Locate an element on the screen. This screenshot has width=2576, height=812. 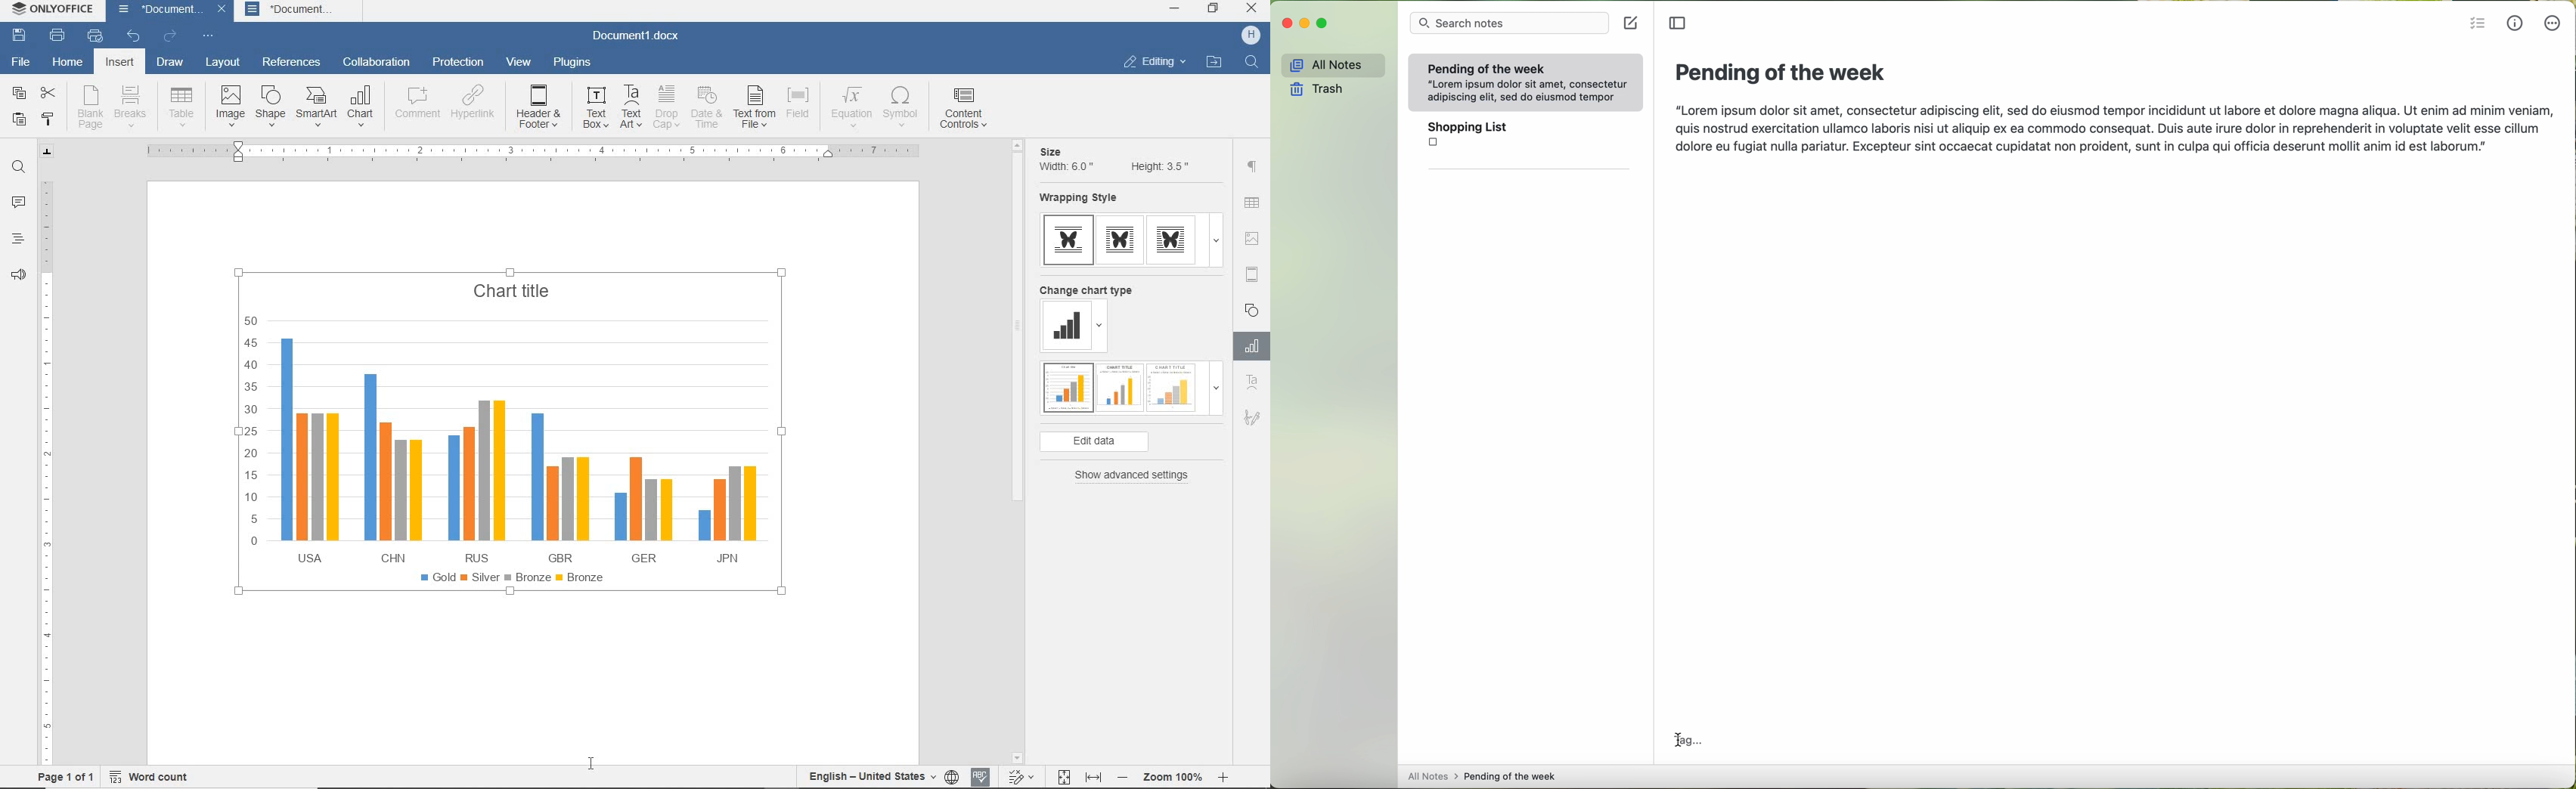
header & footer is located at coordinates (541, 107).